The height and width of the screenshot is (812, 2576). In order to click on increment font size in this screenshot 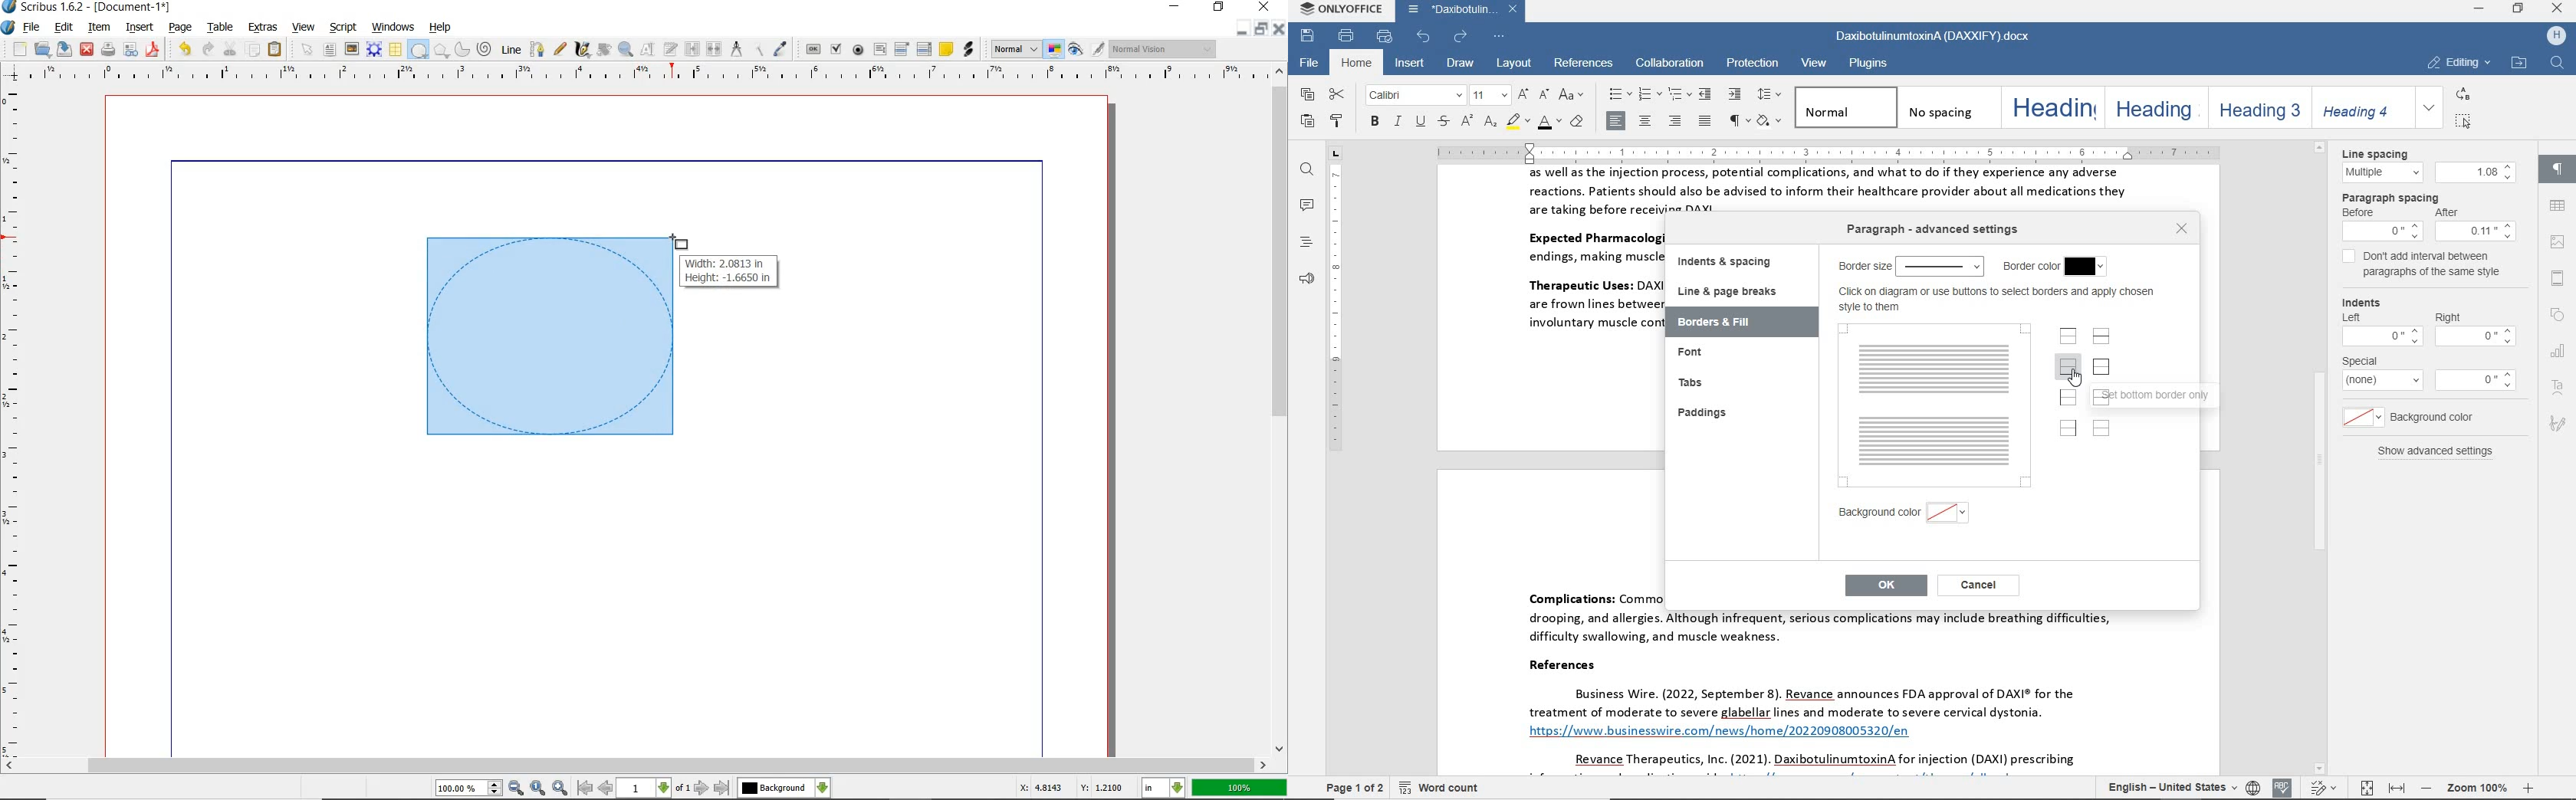, I will do `click(1521, 94)`.